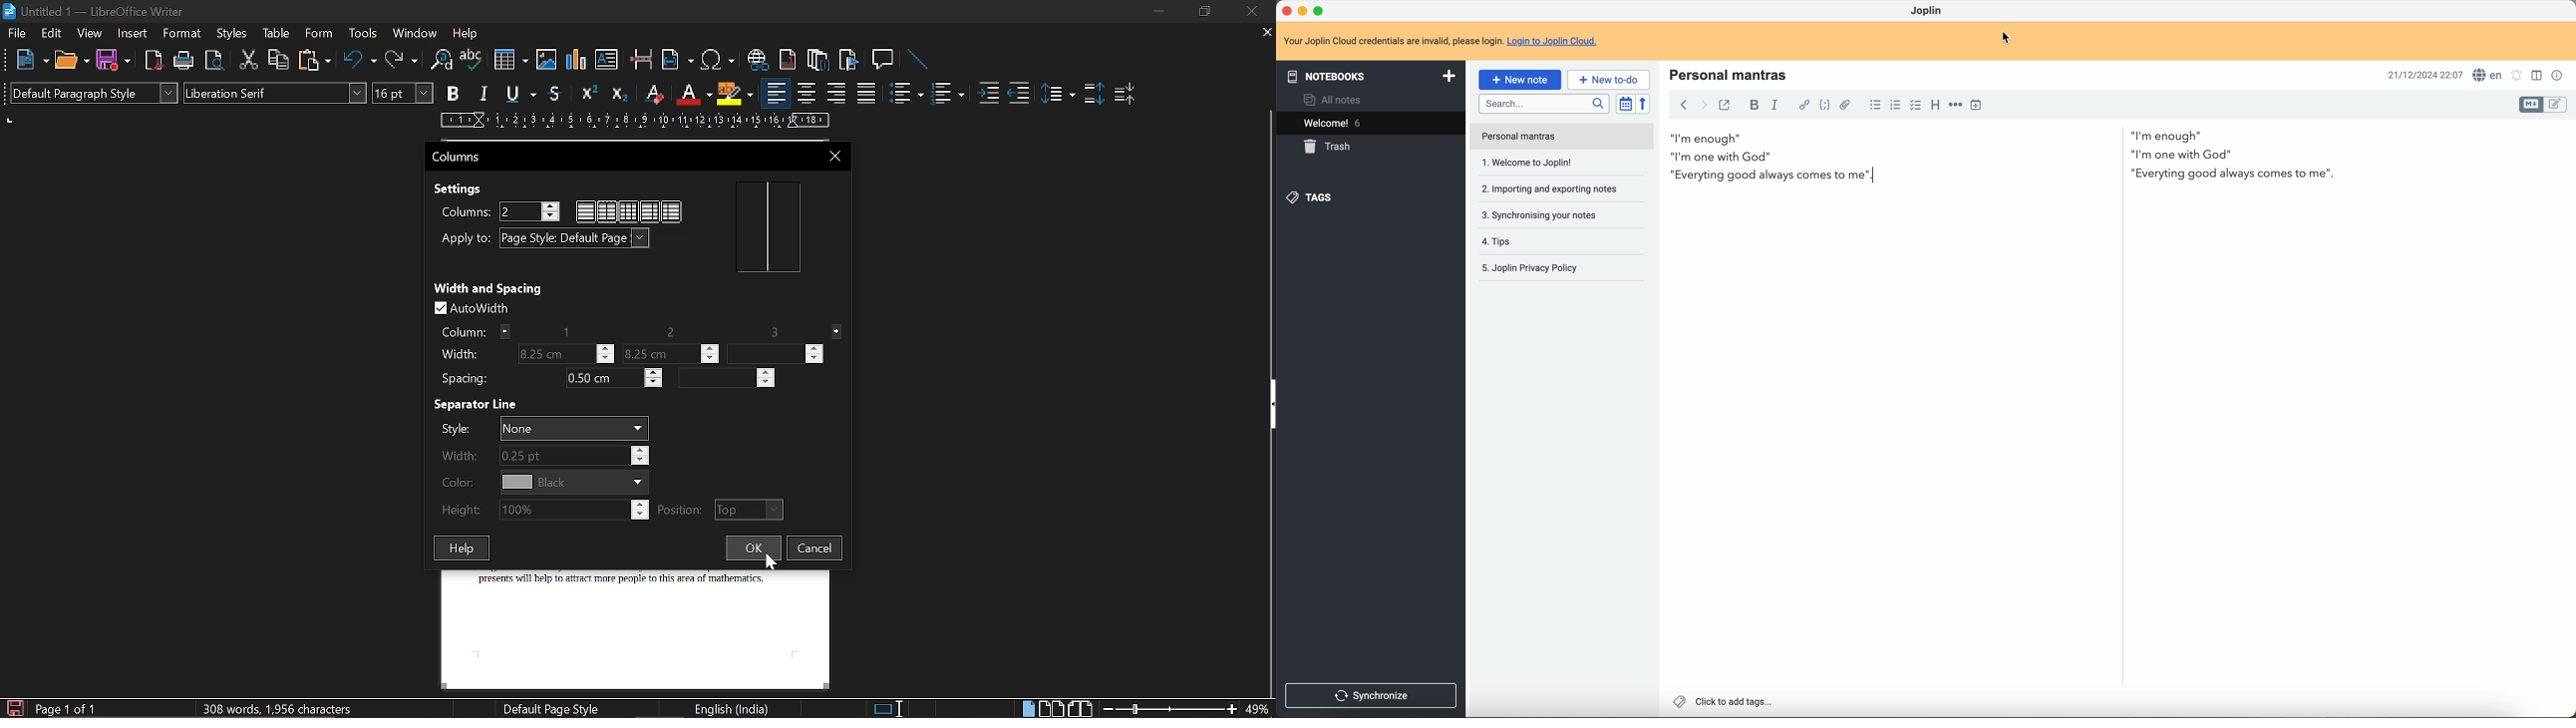 The image size is (2576, 728). What do you see at coordinates (718, 61) in the screenshot?
I see `insert Symbol` at bounding box center [718, 61].